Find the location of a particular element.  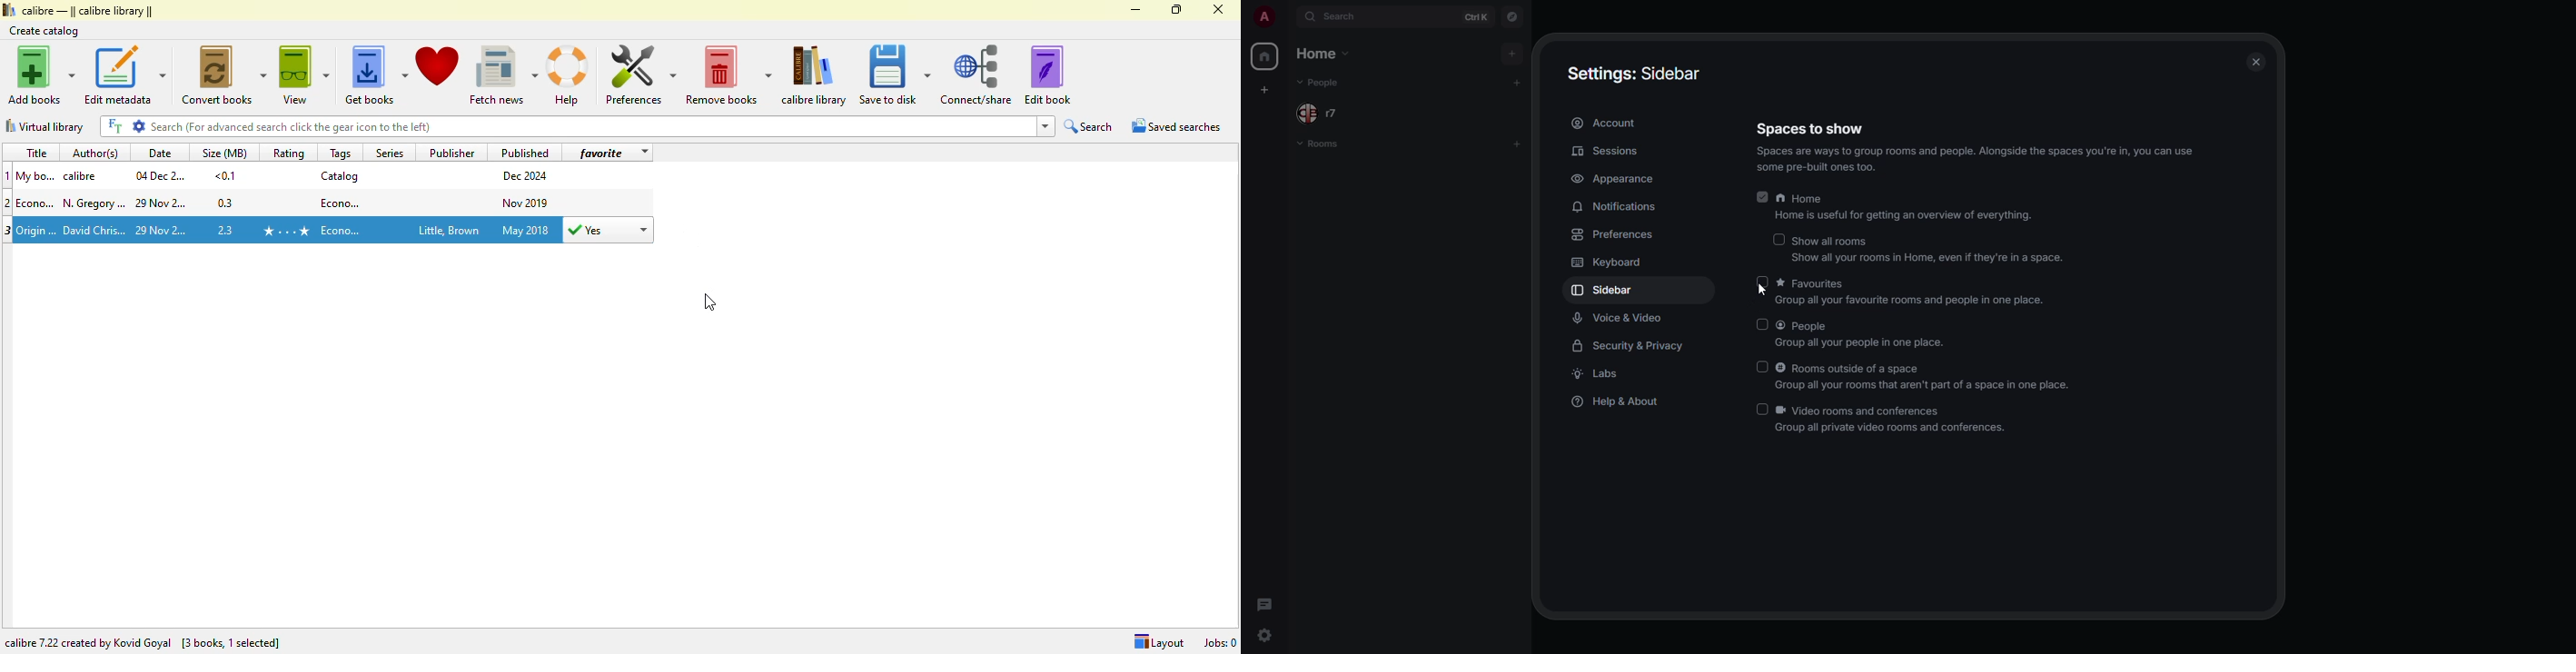

[ 3 books, 1 selected] is located at coordinates (232, 644).